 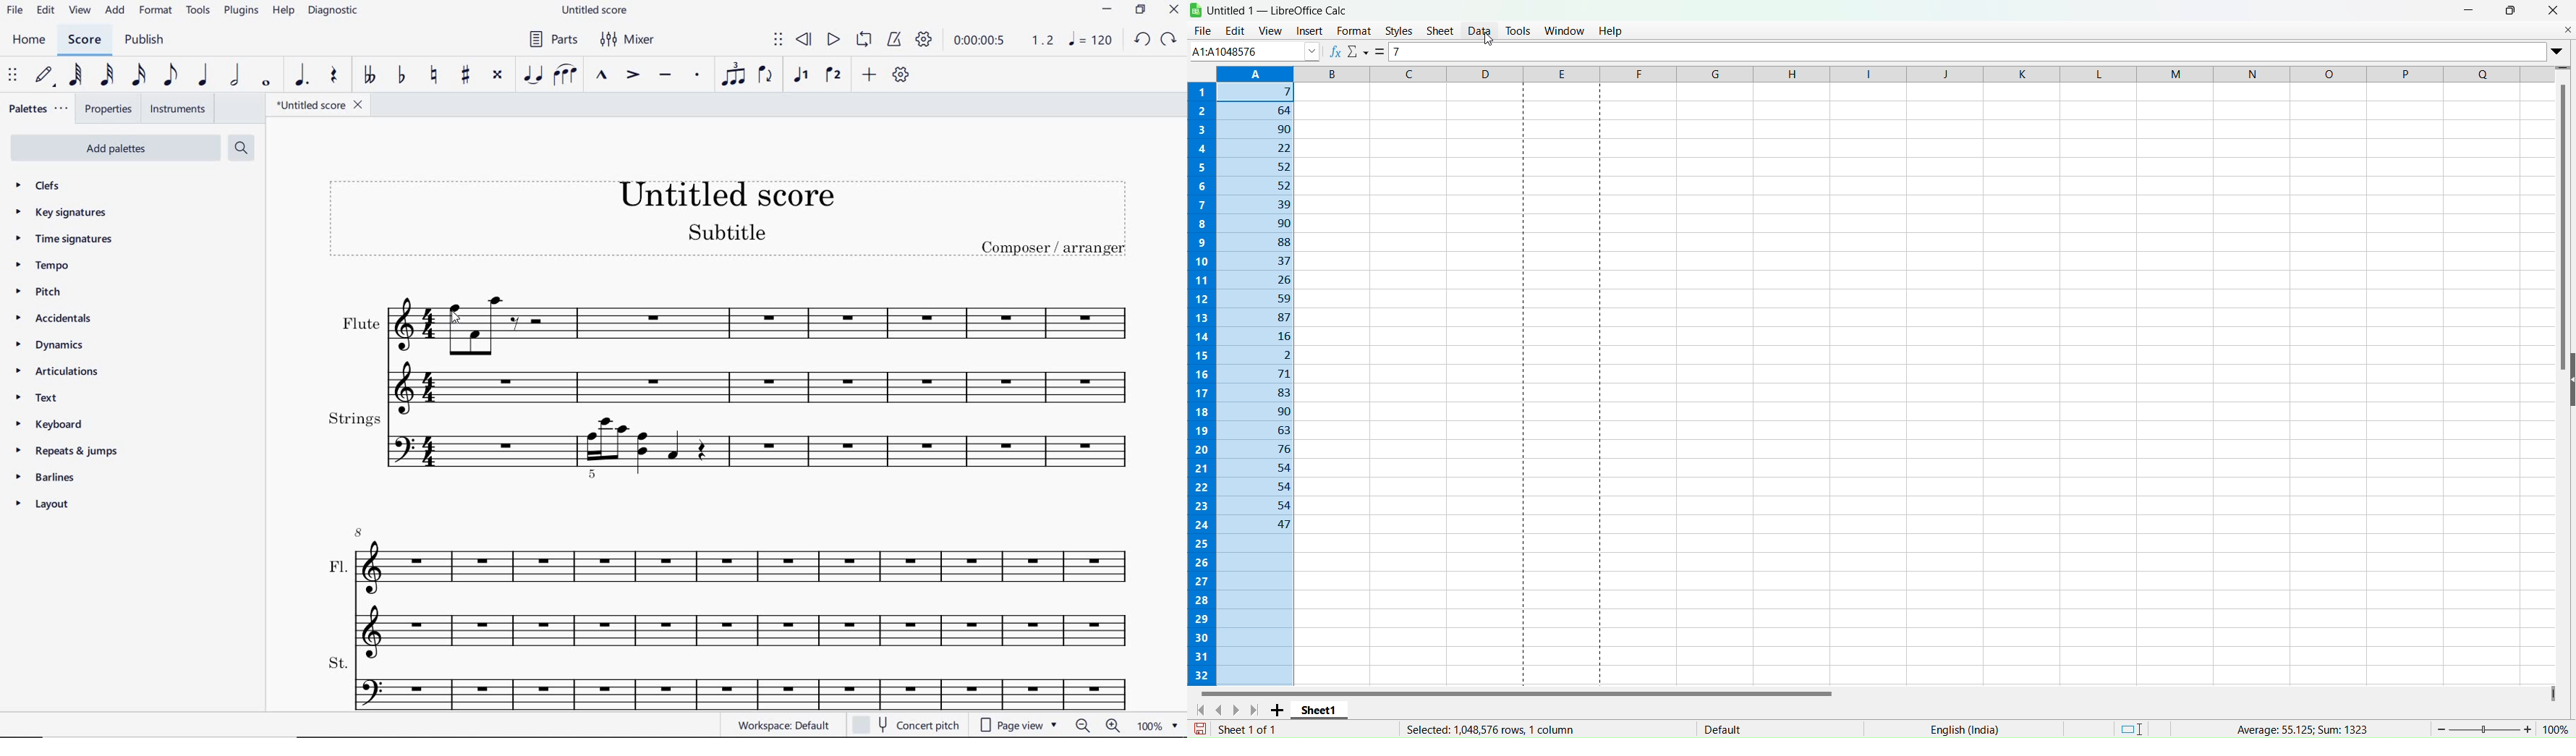 I want to click on zoom out or zoom in, so click(x=1097, y=726).